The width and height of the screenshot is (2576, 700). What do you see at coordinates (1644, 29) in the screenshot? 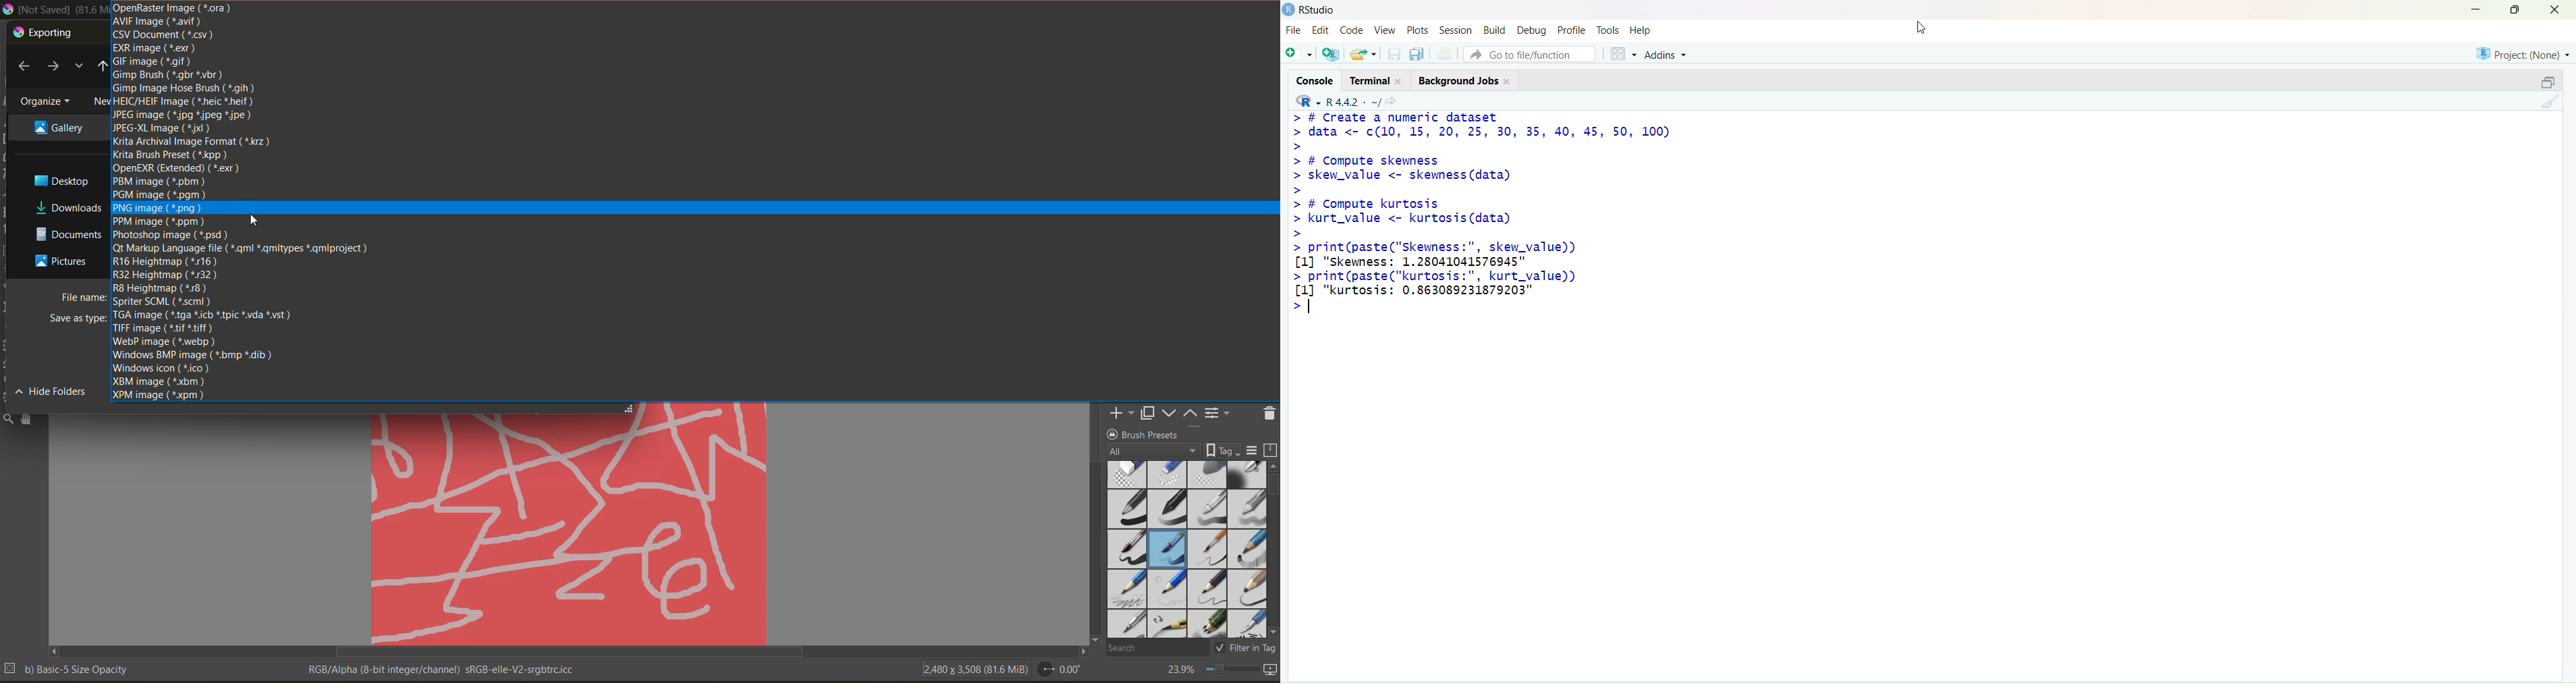
I see `Help` at bounding box center [1644, 29].